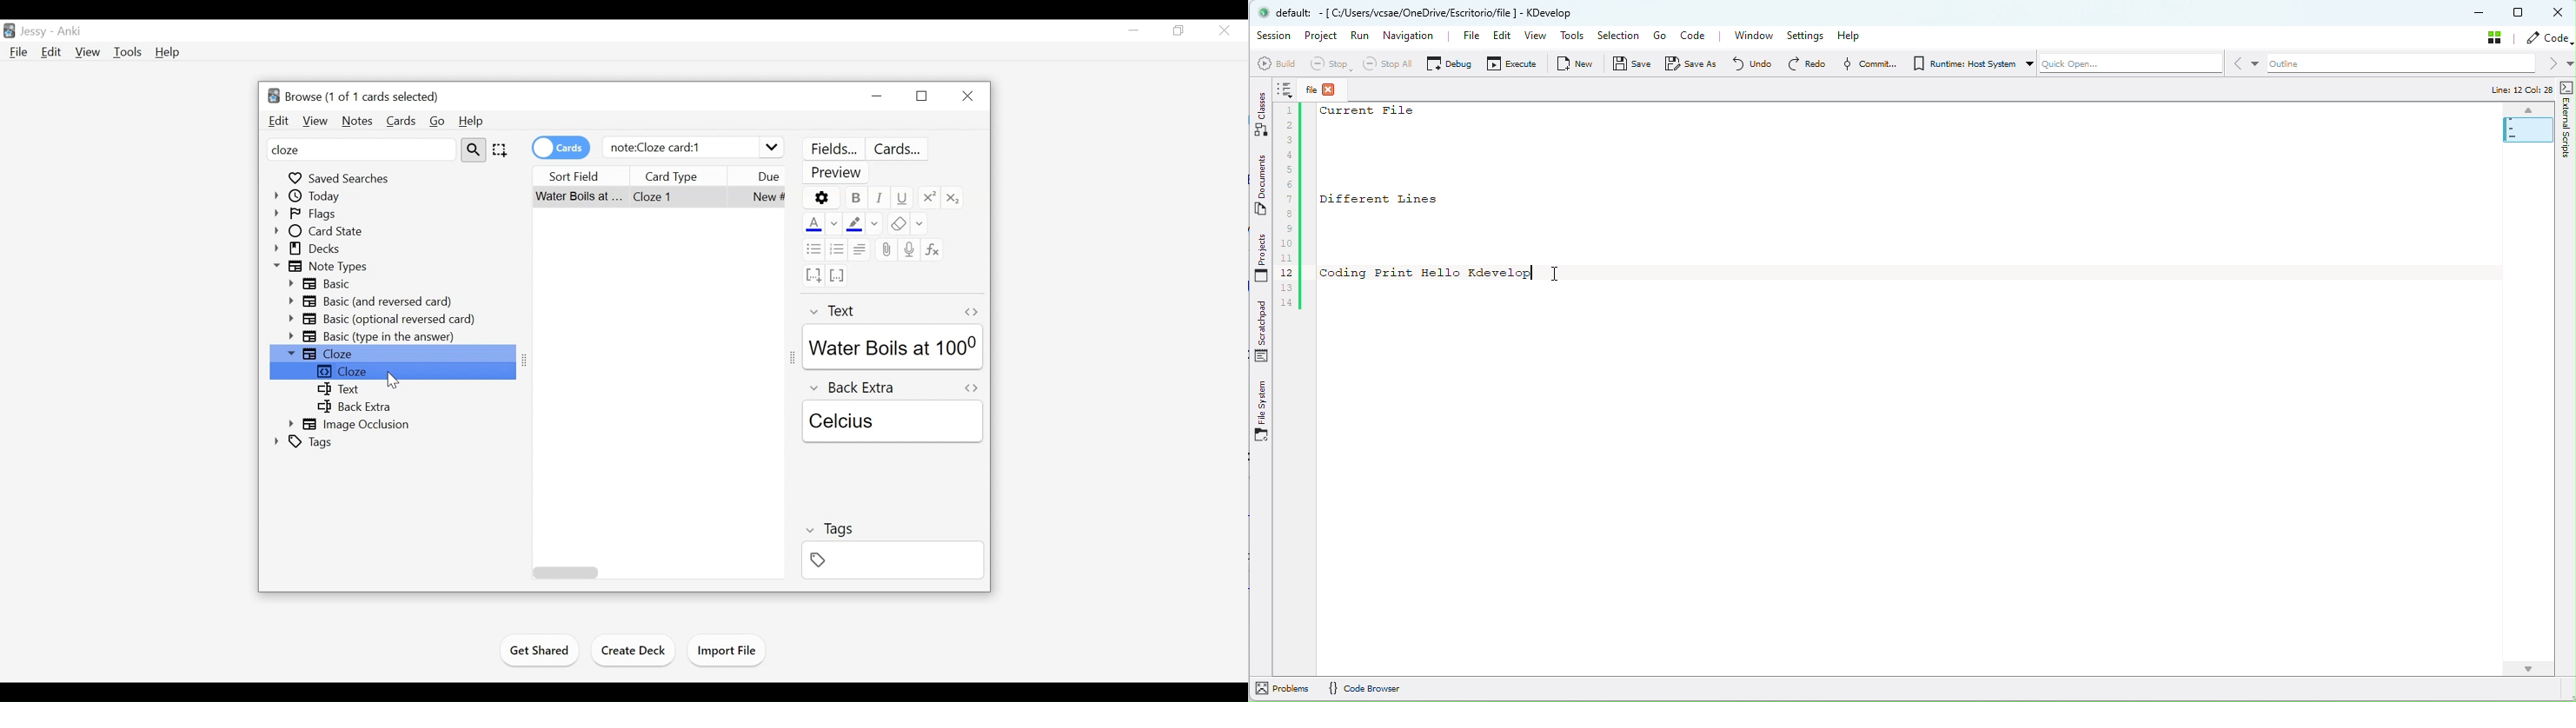 The height and width of the screenshot is (728, 2576). Describe the element at coordinates (1262, 412) in the screenshot. I see `File System` at that location.